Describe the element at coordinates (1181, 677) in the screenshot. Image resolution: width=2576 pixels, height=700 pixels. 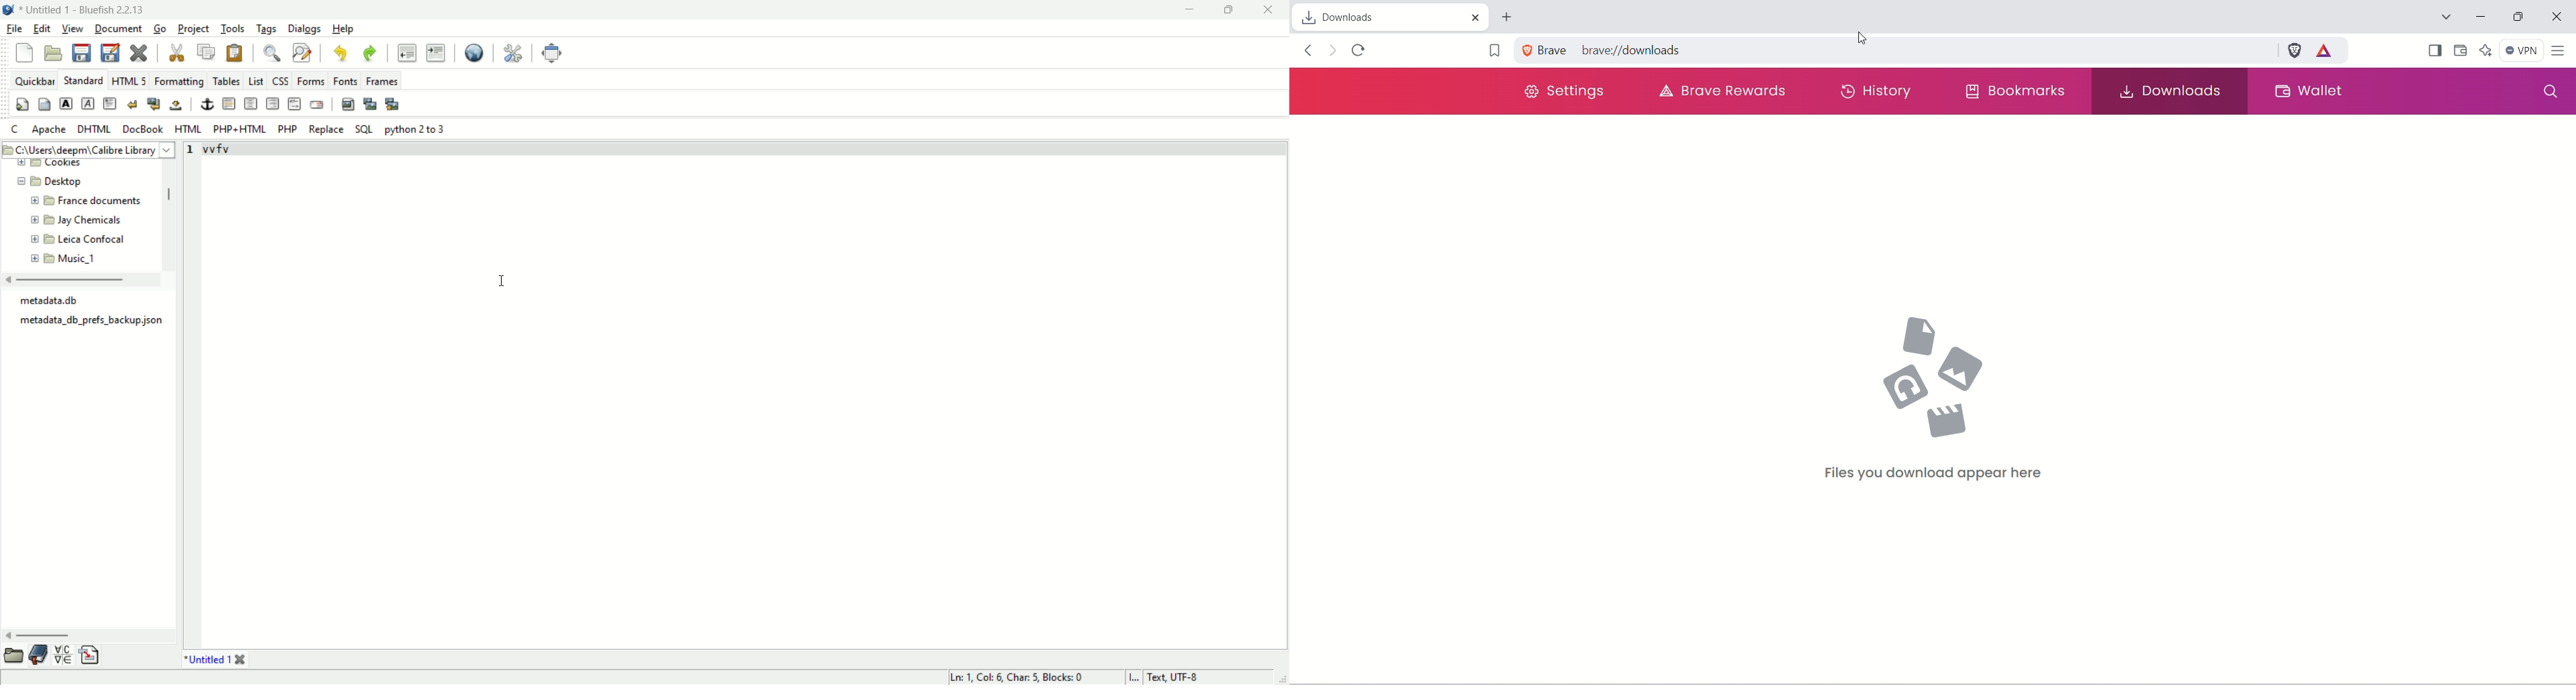
I see `text, UTF-8` at that location.